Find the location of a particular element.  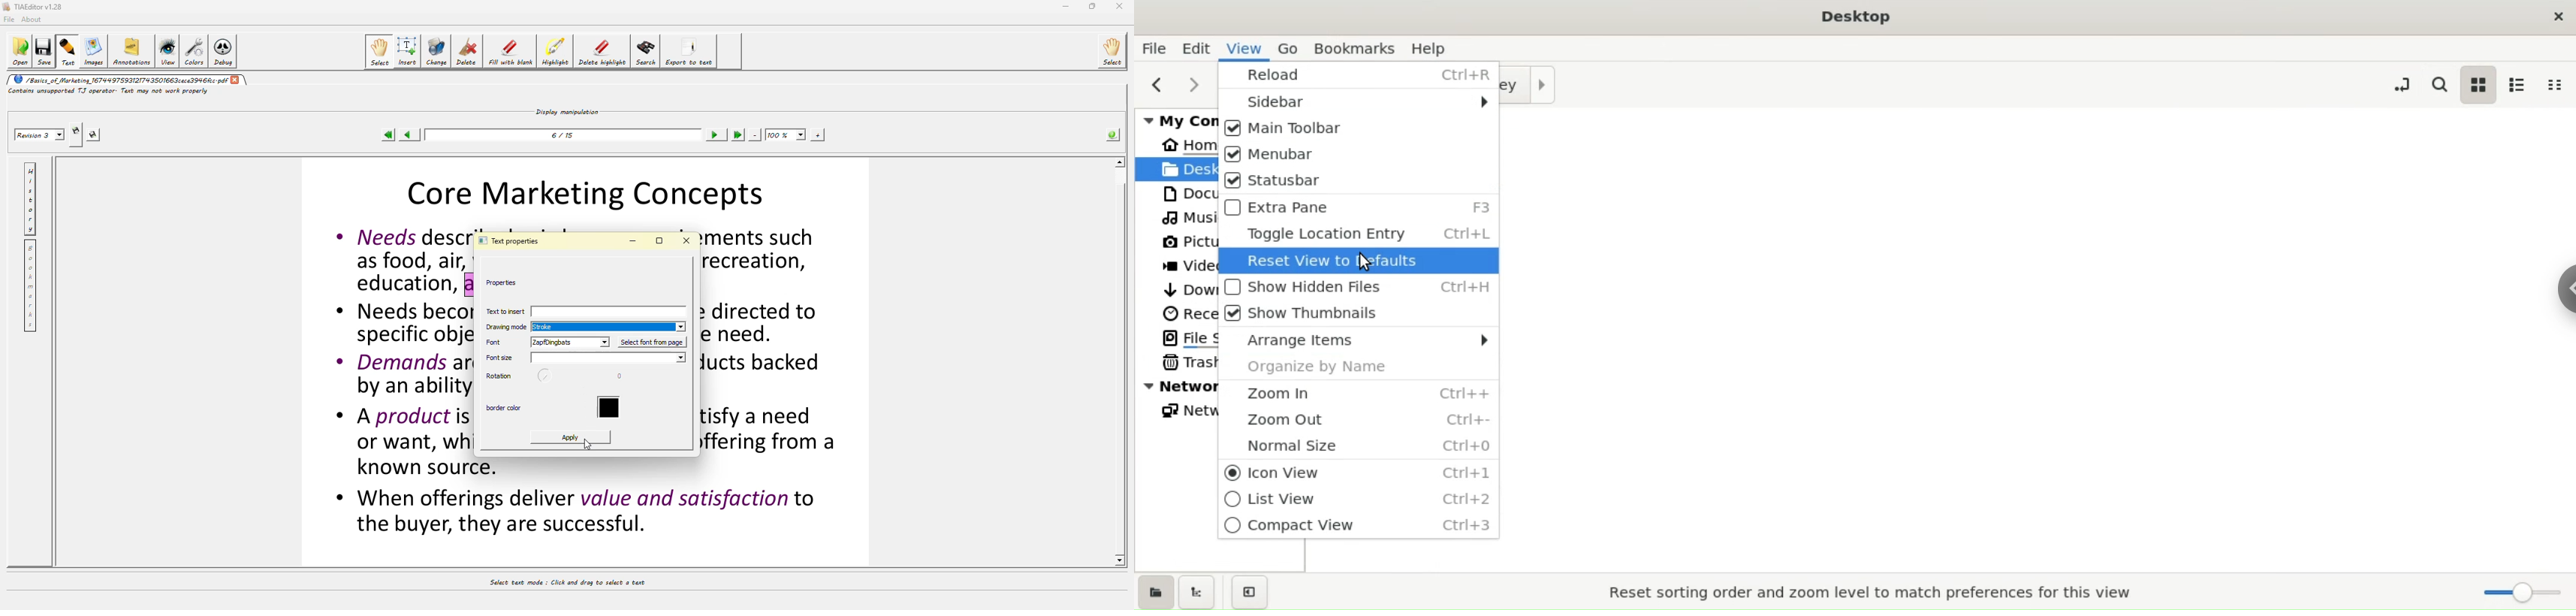

organize by items is located at coordinates (1360, 367).